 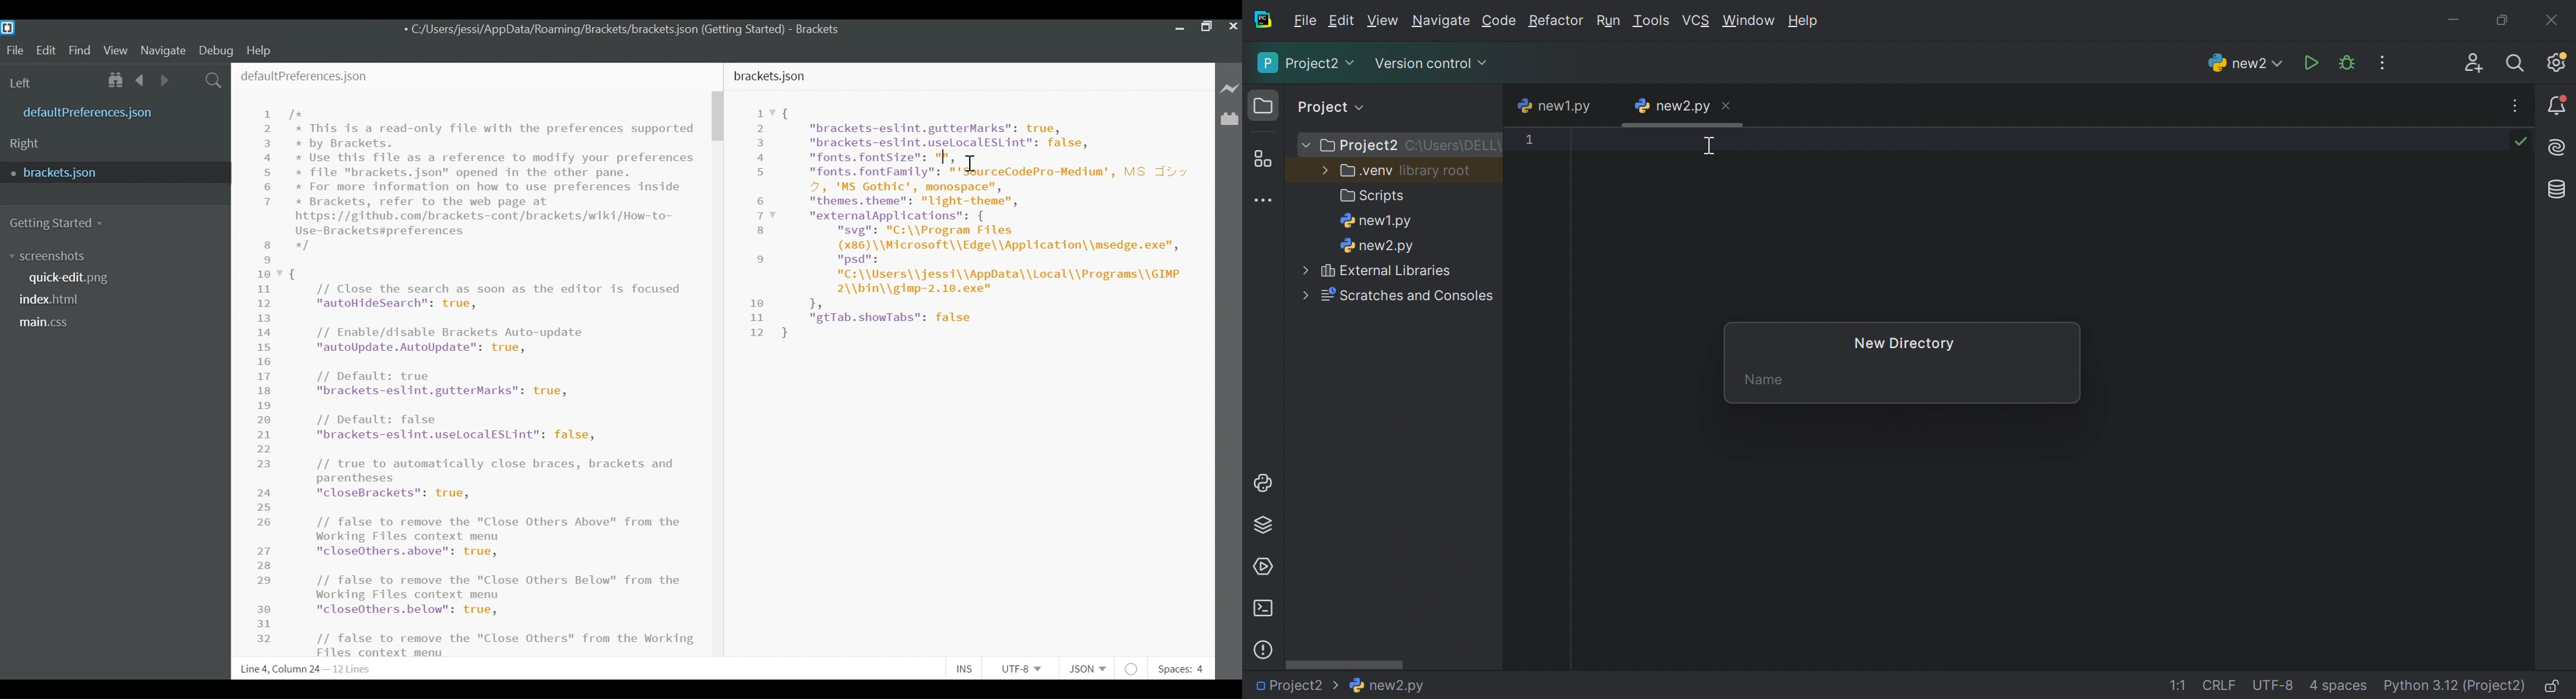 I want to click on Left, so click(x=23, y=82).